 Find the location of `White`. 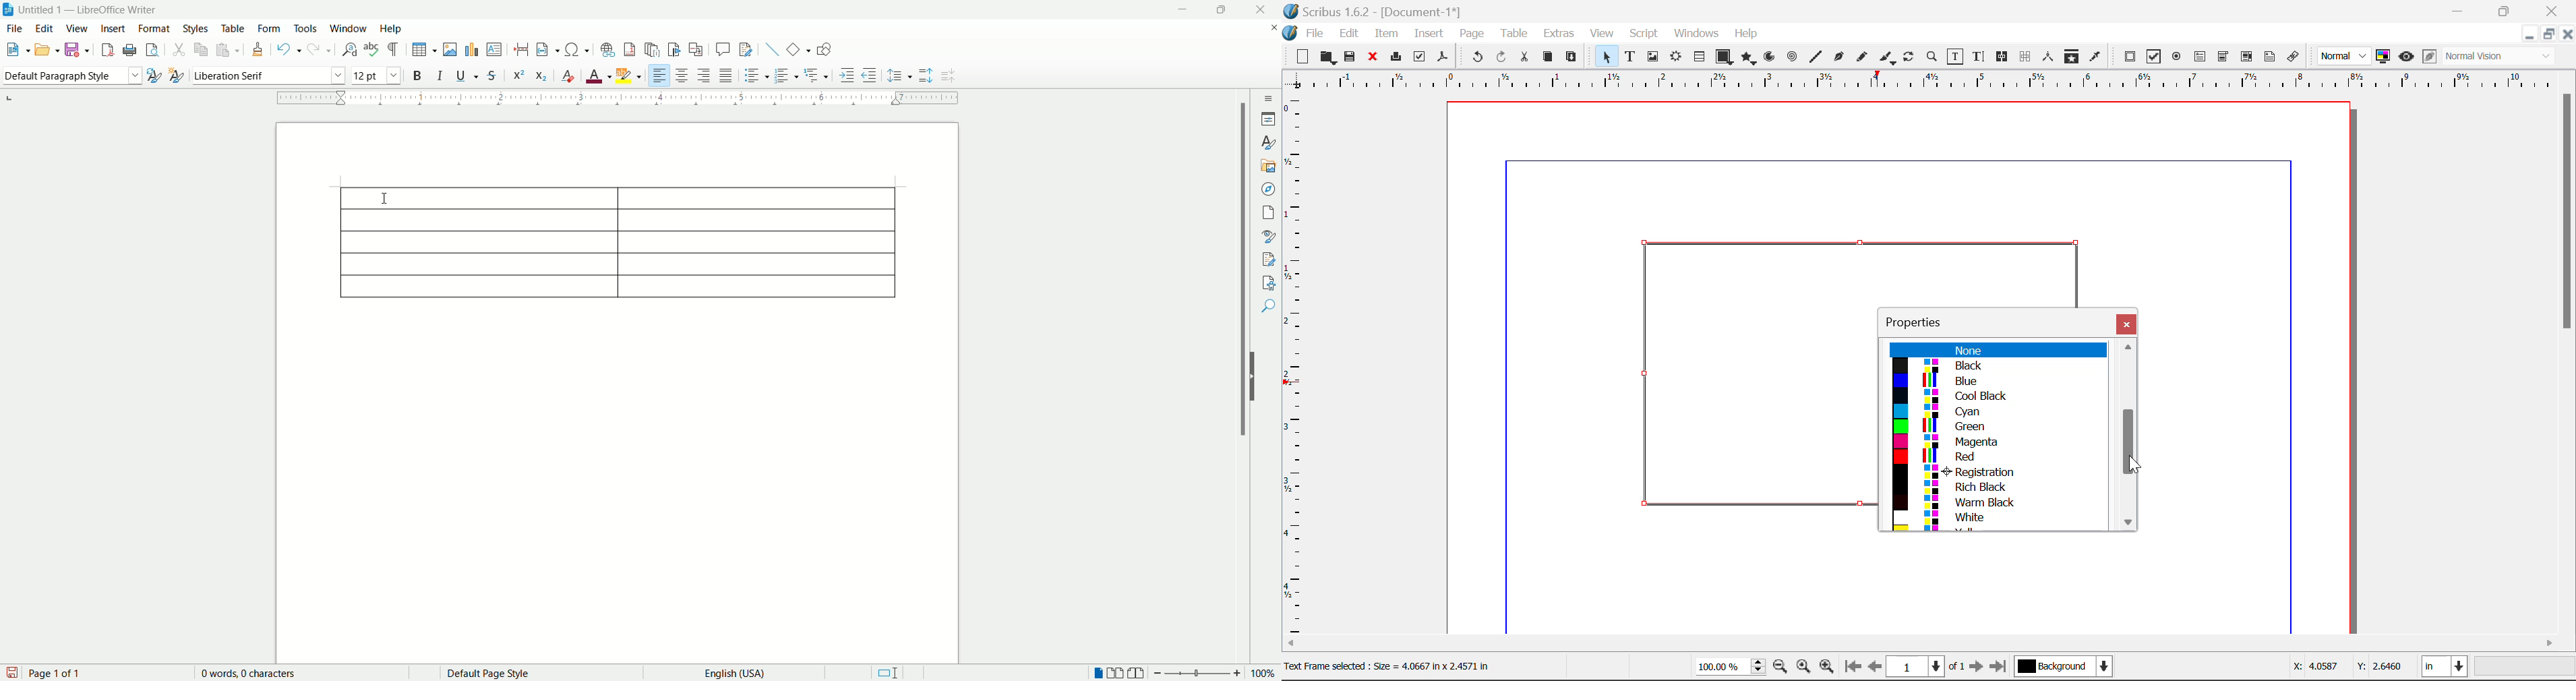

White is located at coordinates (1999, 518).